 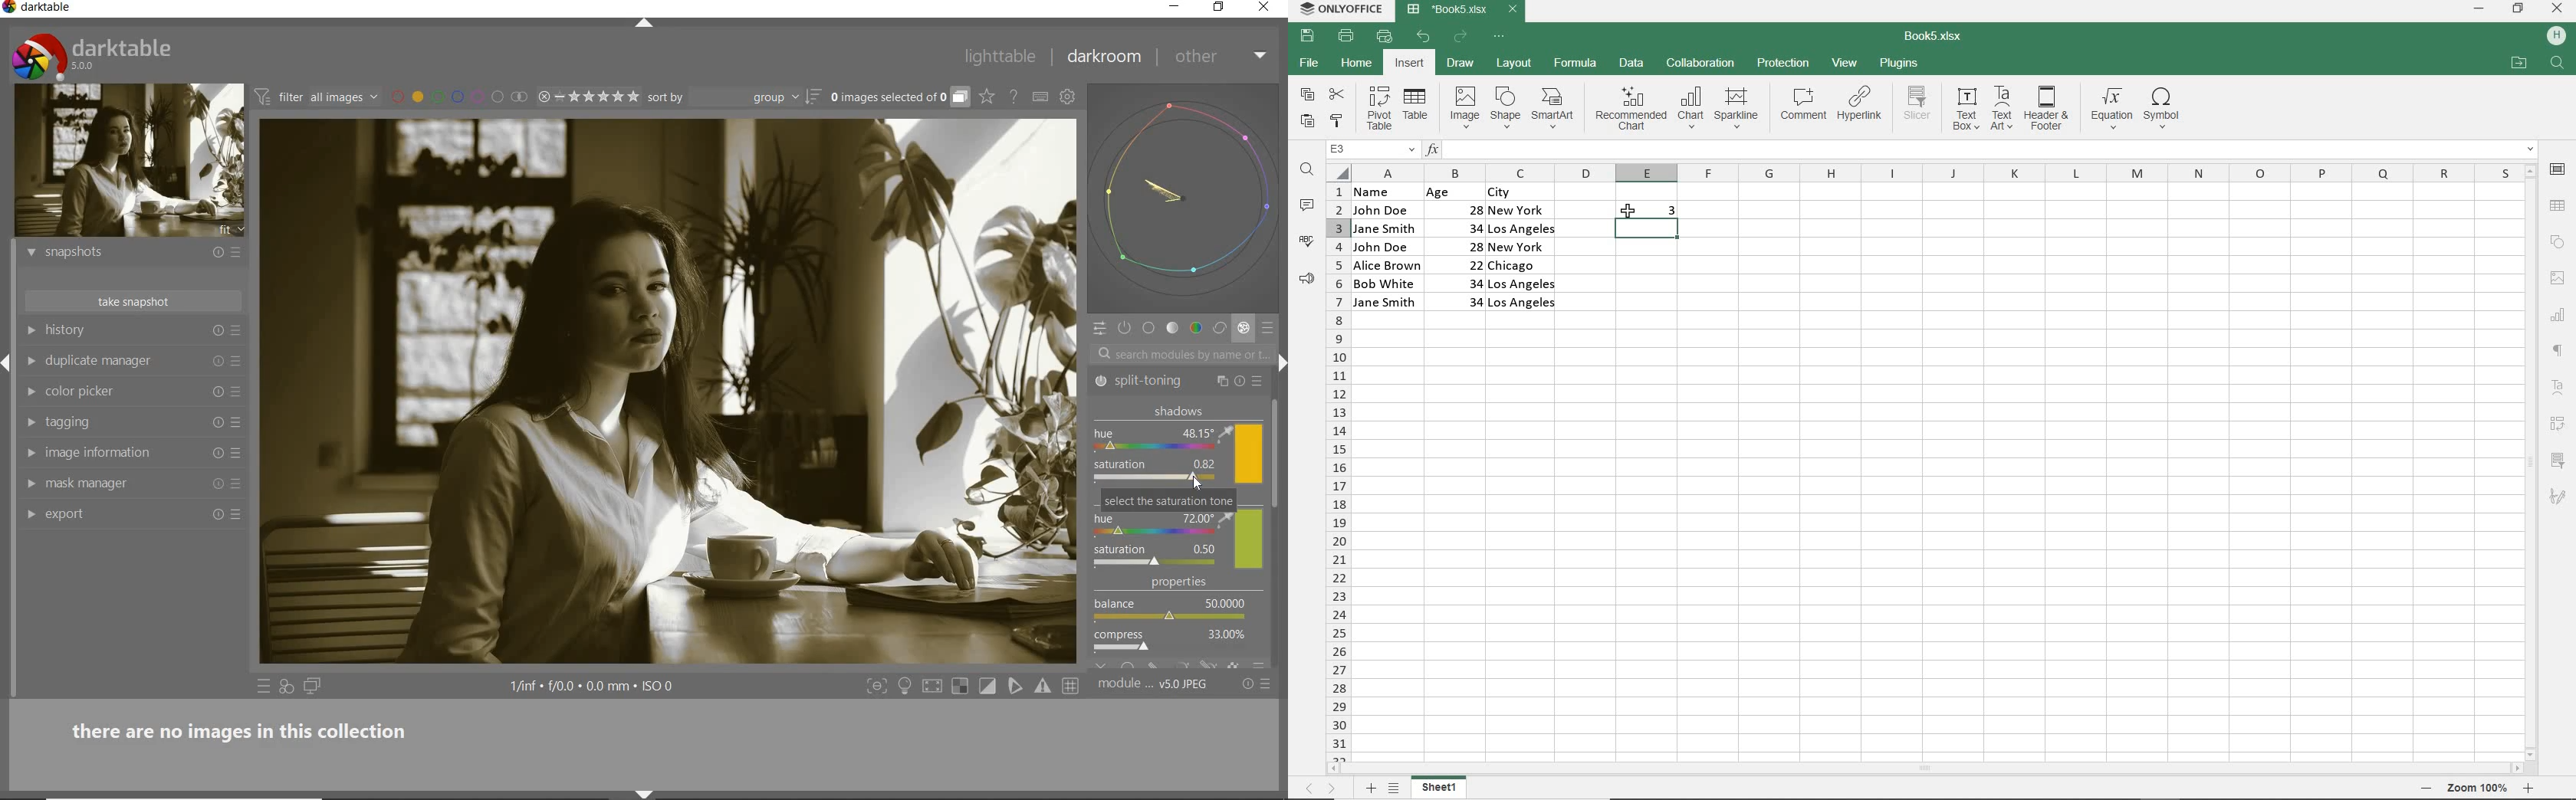 What do you see at coordinates (264, 686) in the screenshot?
I see `quick access to preset` at bounding box center [264, 686].